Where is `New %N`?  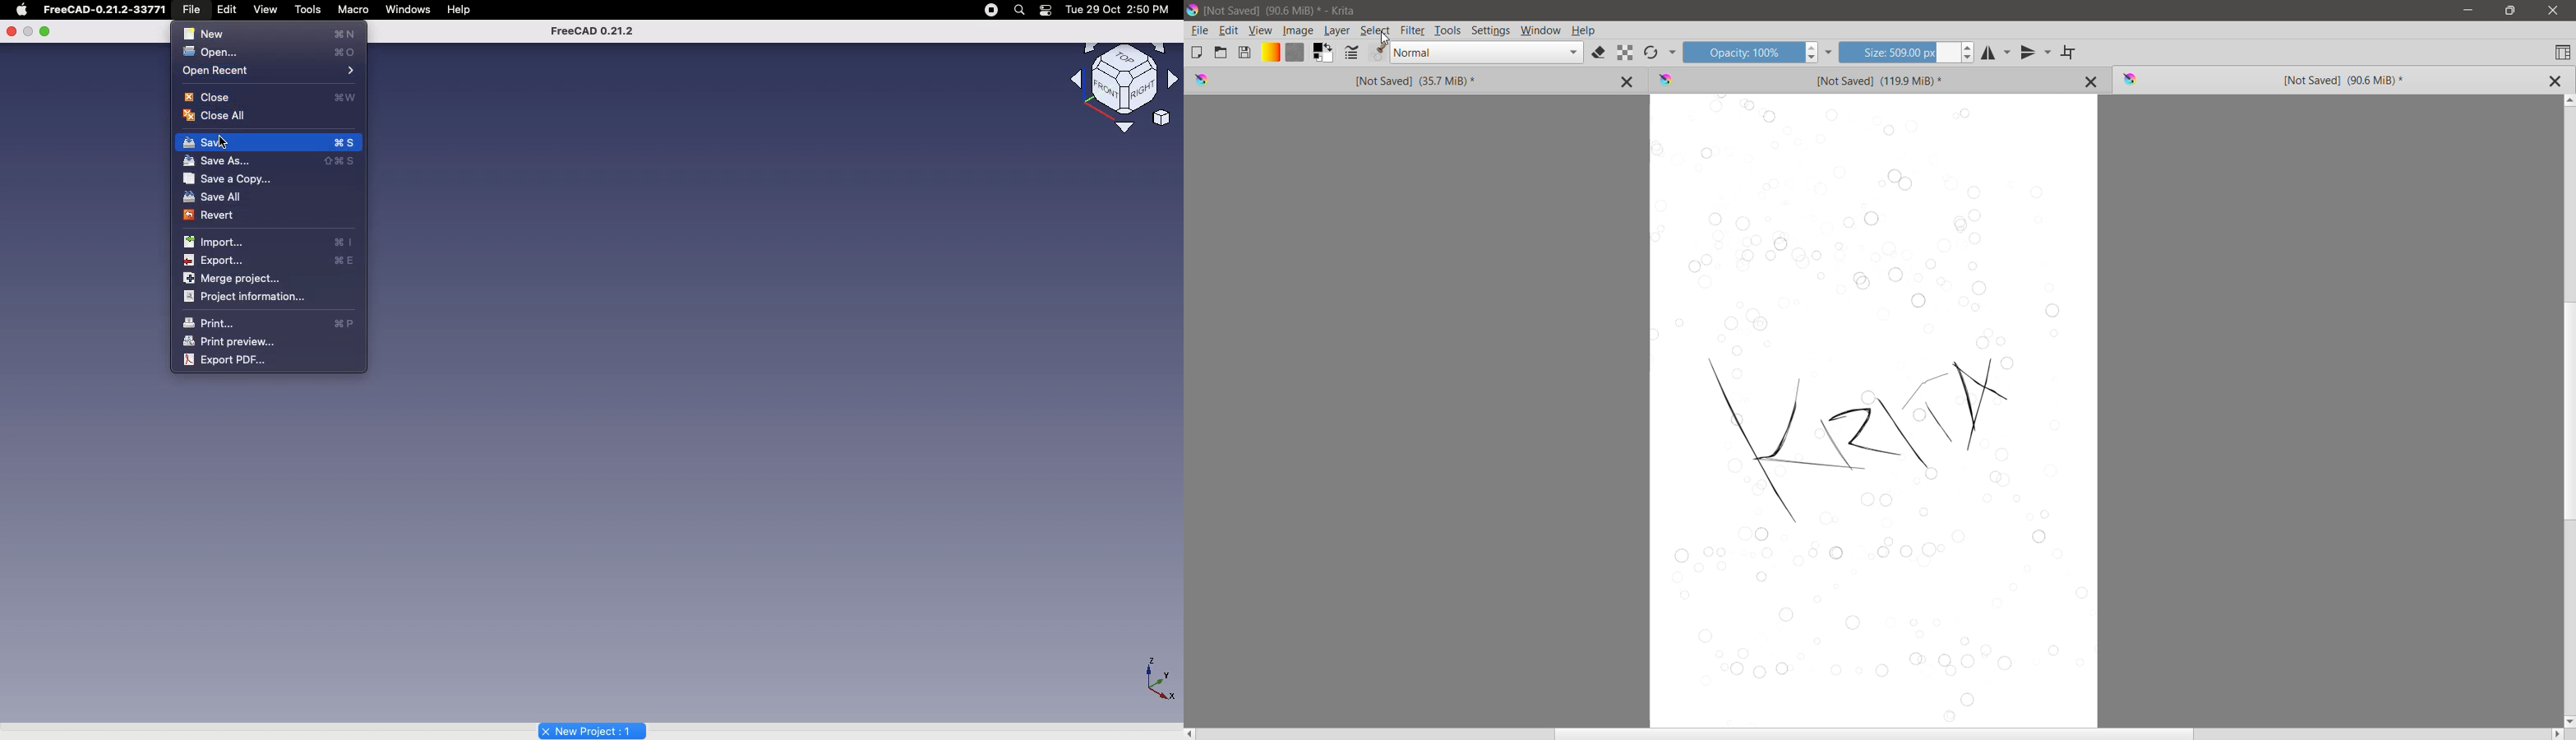
New %N is located at coordinates (270, 33).